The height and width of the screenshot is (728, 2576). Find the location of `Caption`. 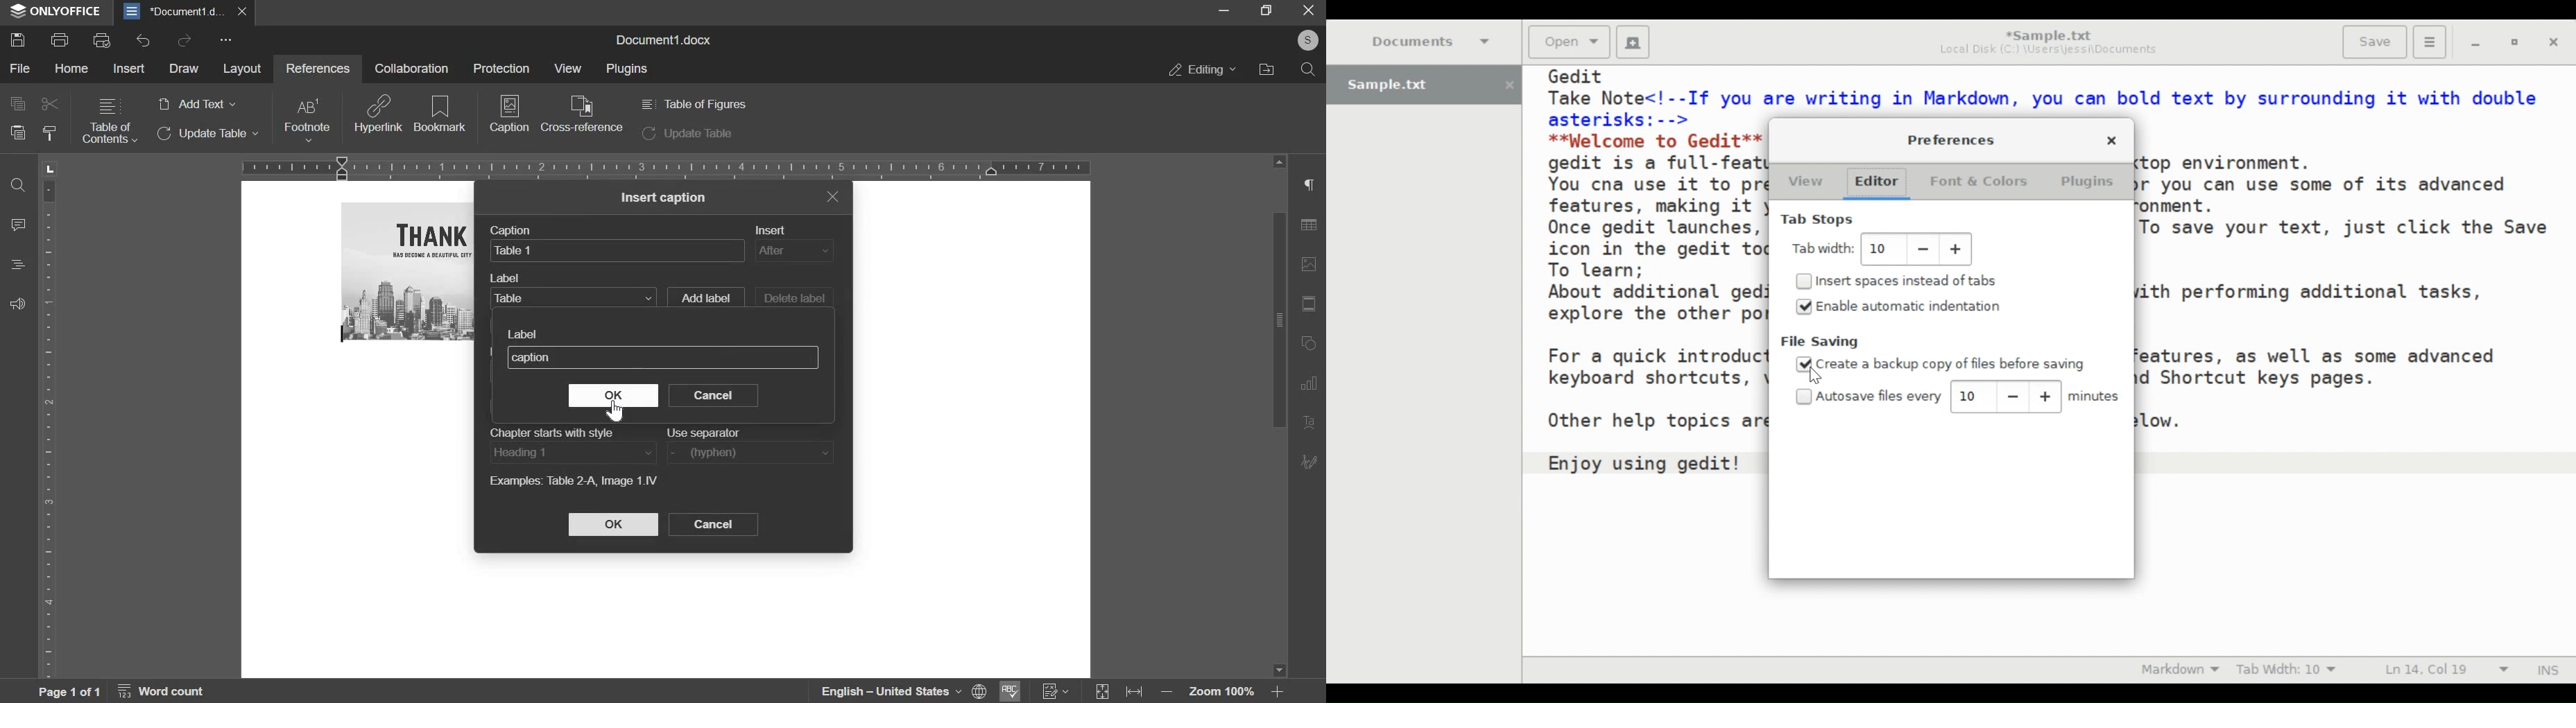

Caption is located at coordinates (513, 229).